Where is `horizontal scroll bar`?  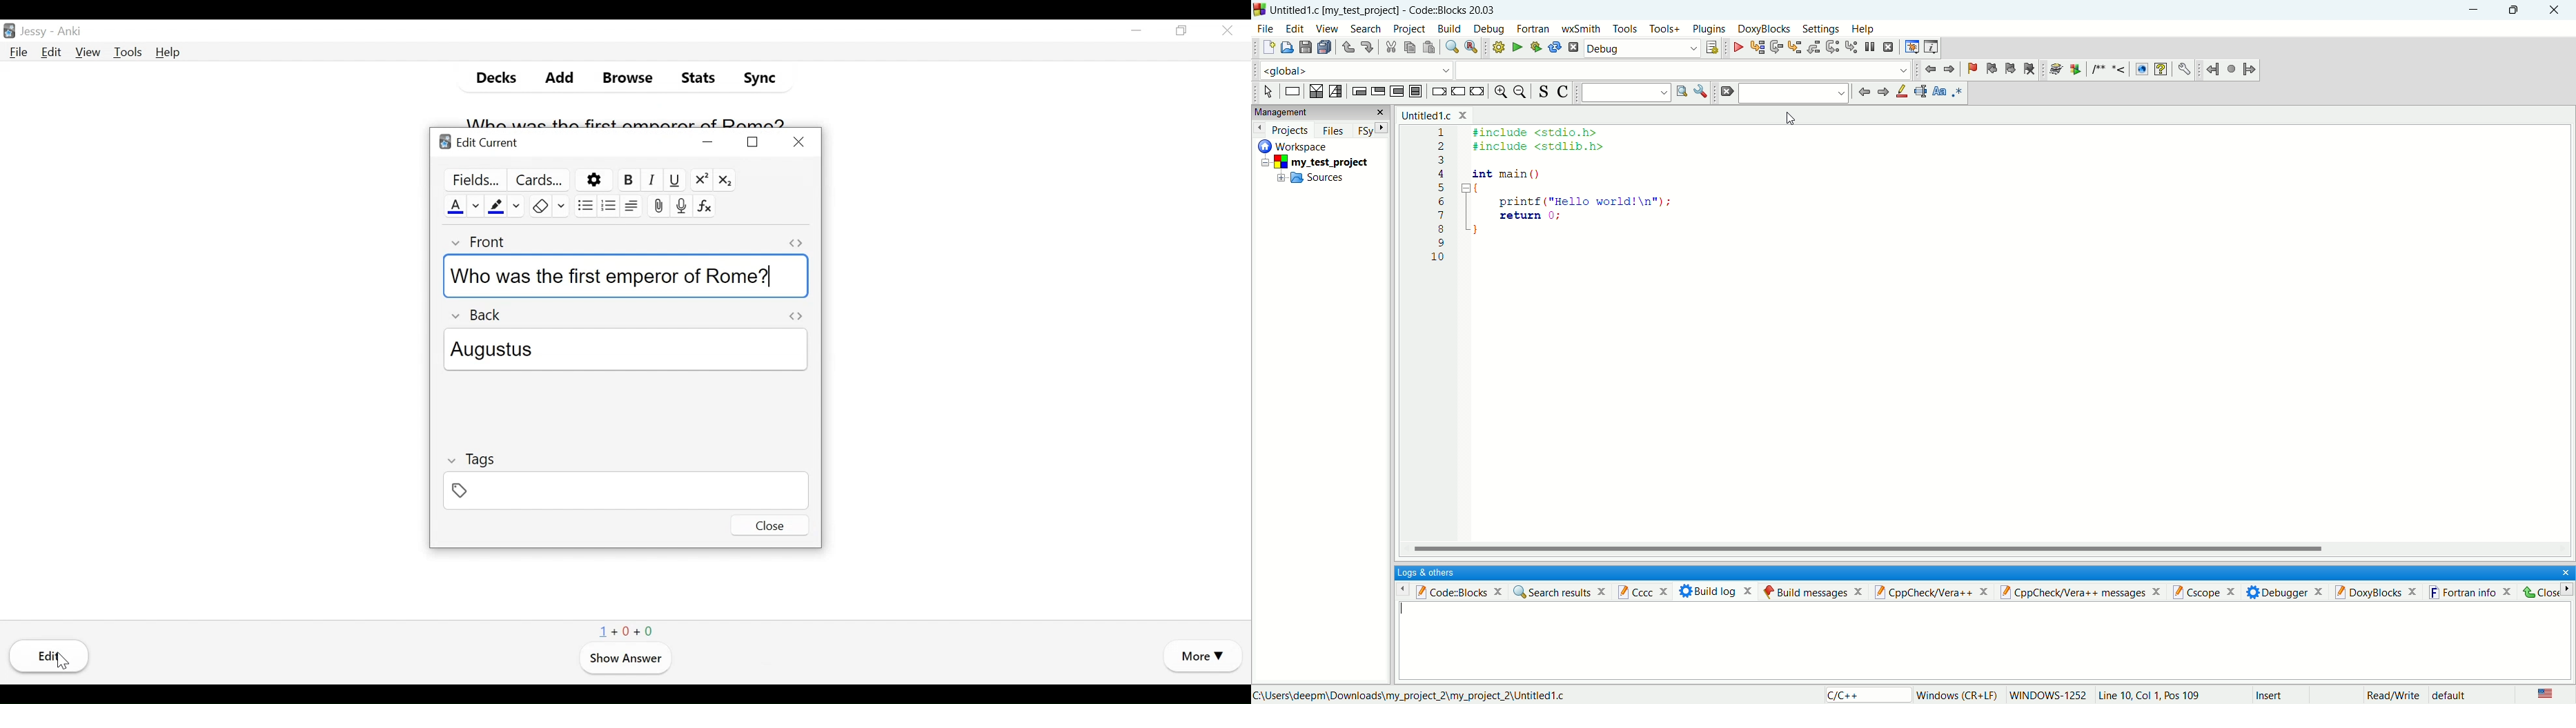 horizontal scroll bar is located at coordinates (1987, 549).